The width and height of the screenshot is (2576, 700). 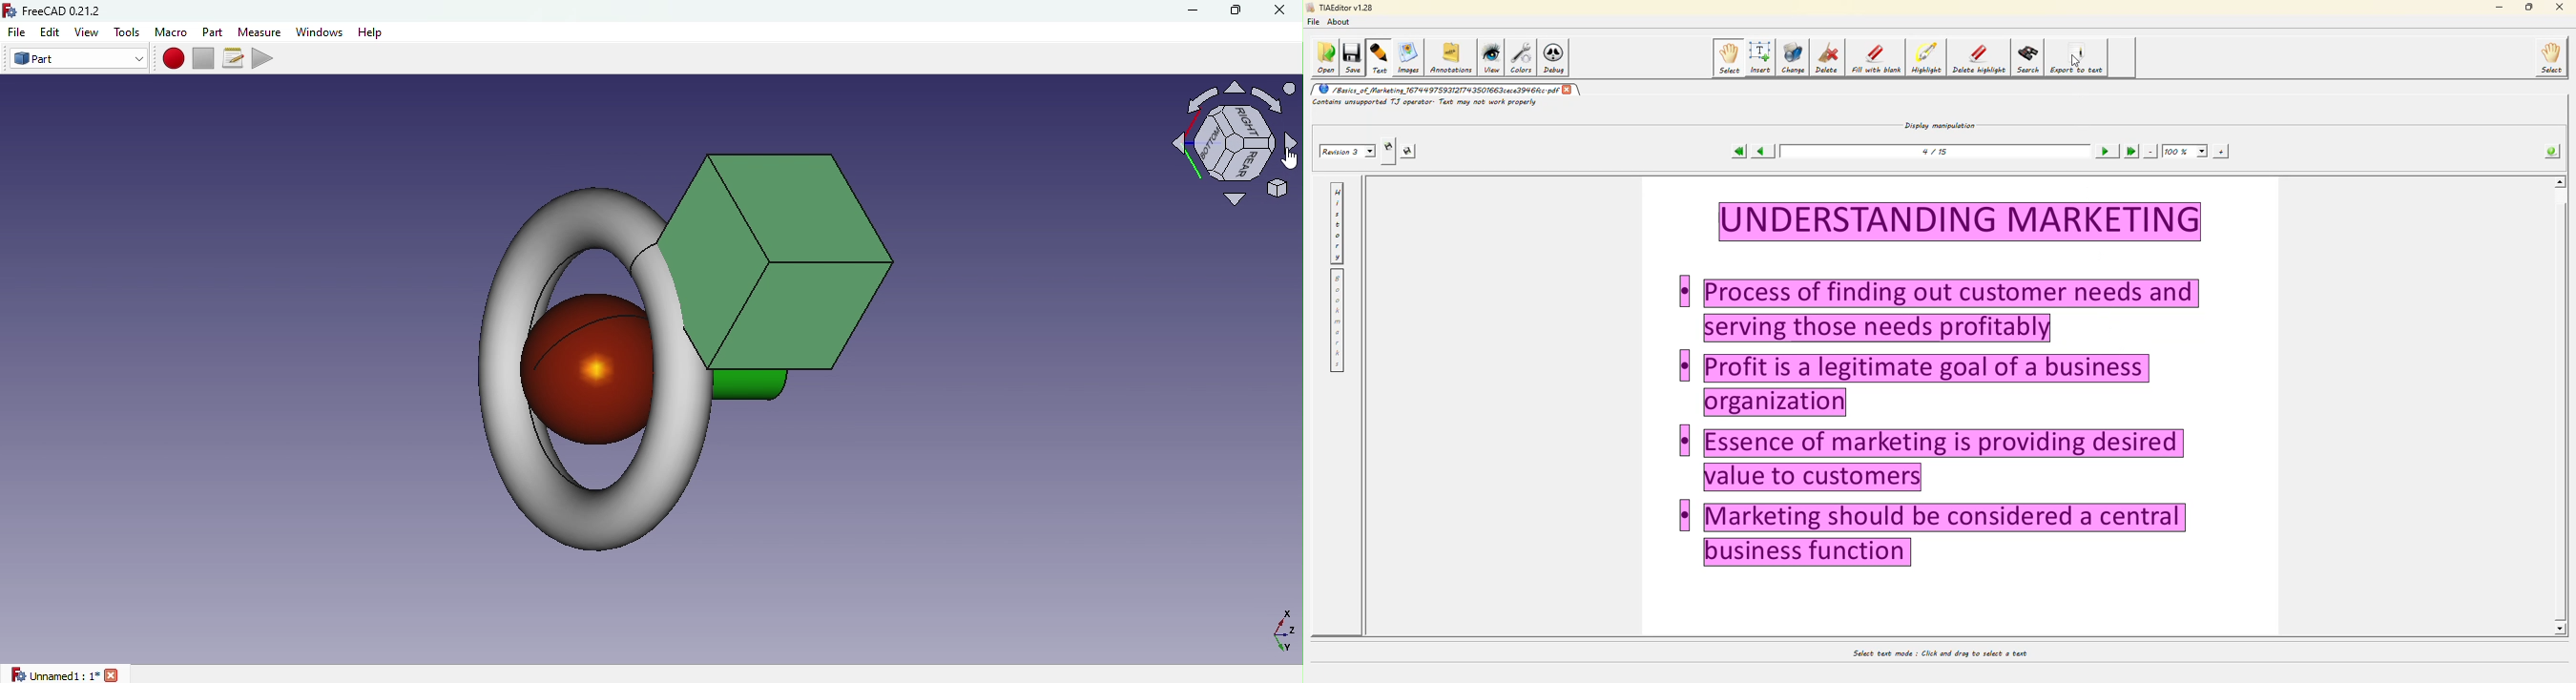 I want to click on Part, so click(x=214, y=31).